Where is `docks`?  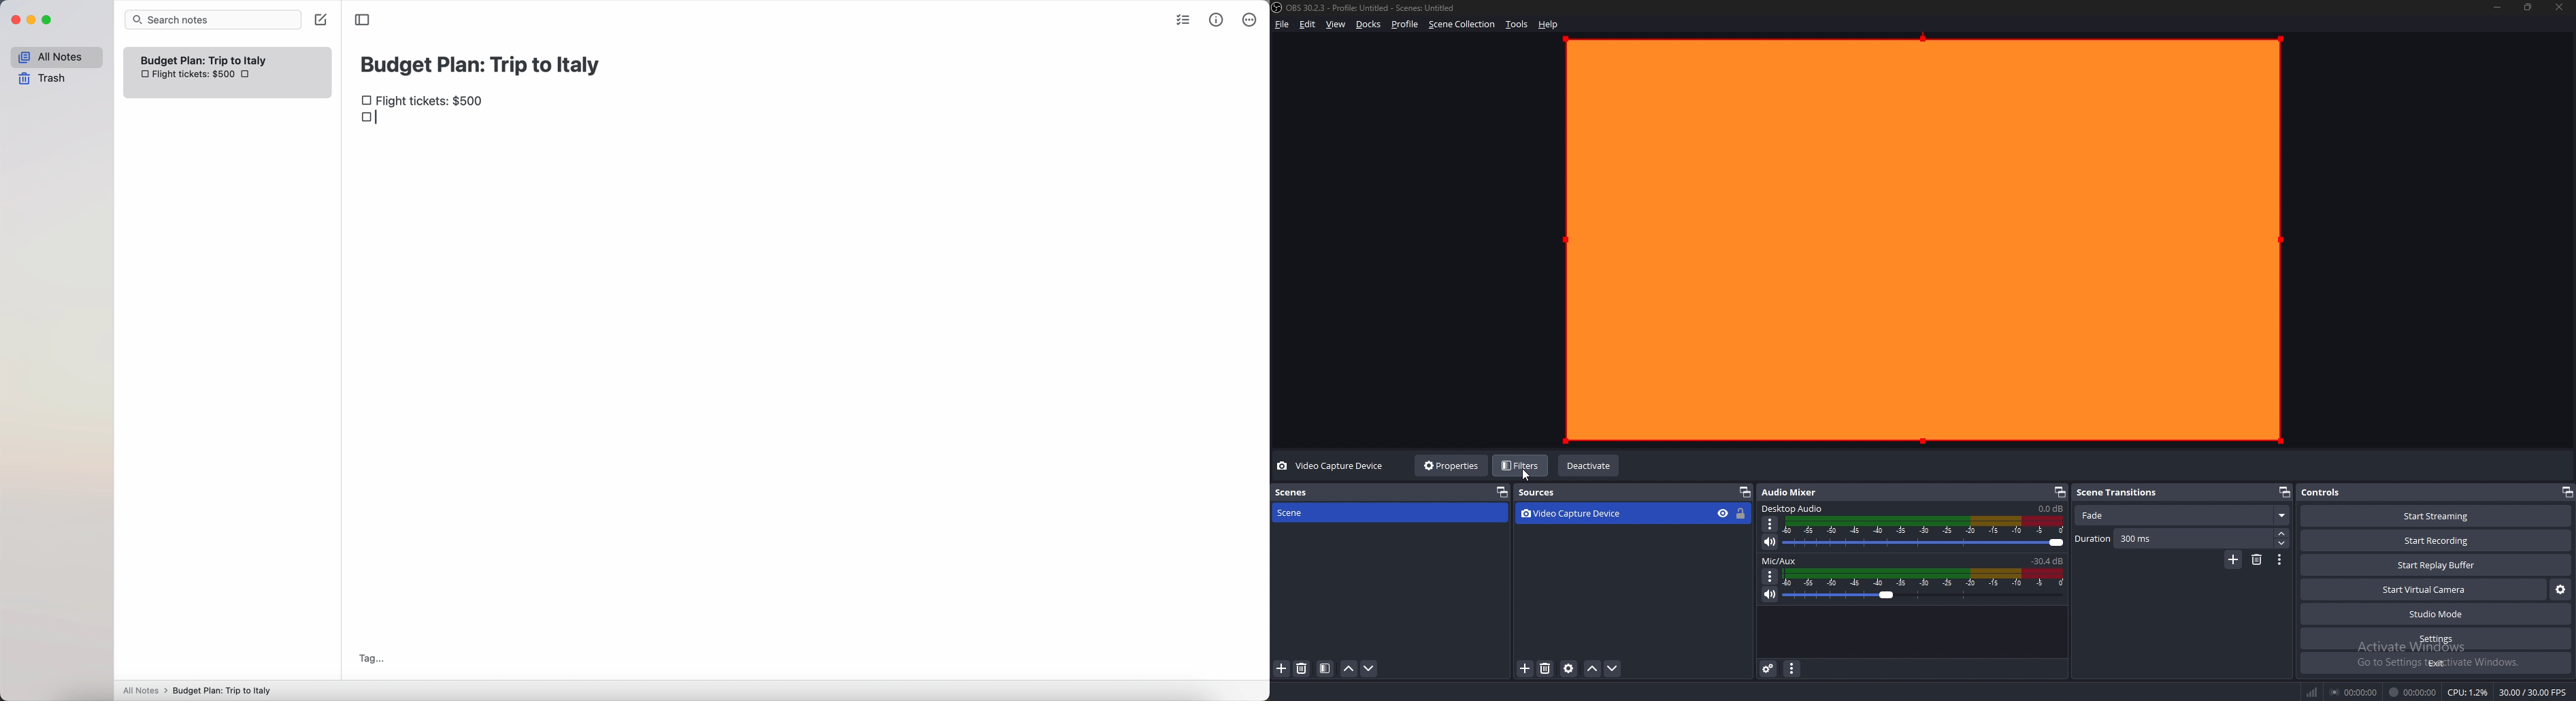
docks is located at coordinates (1369, 25).